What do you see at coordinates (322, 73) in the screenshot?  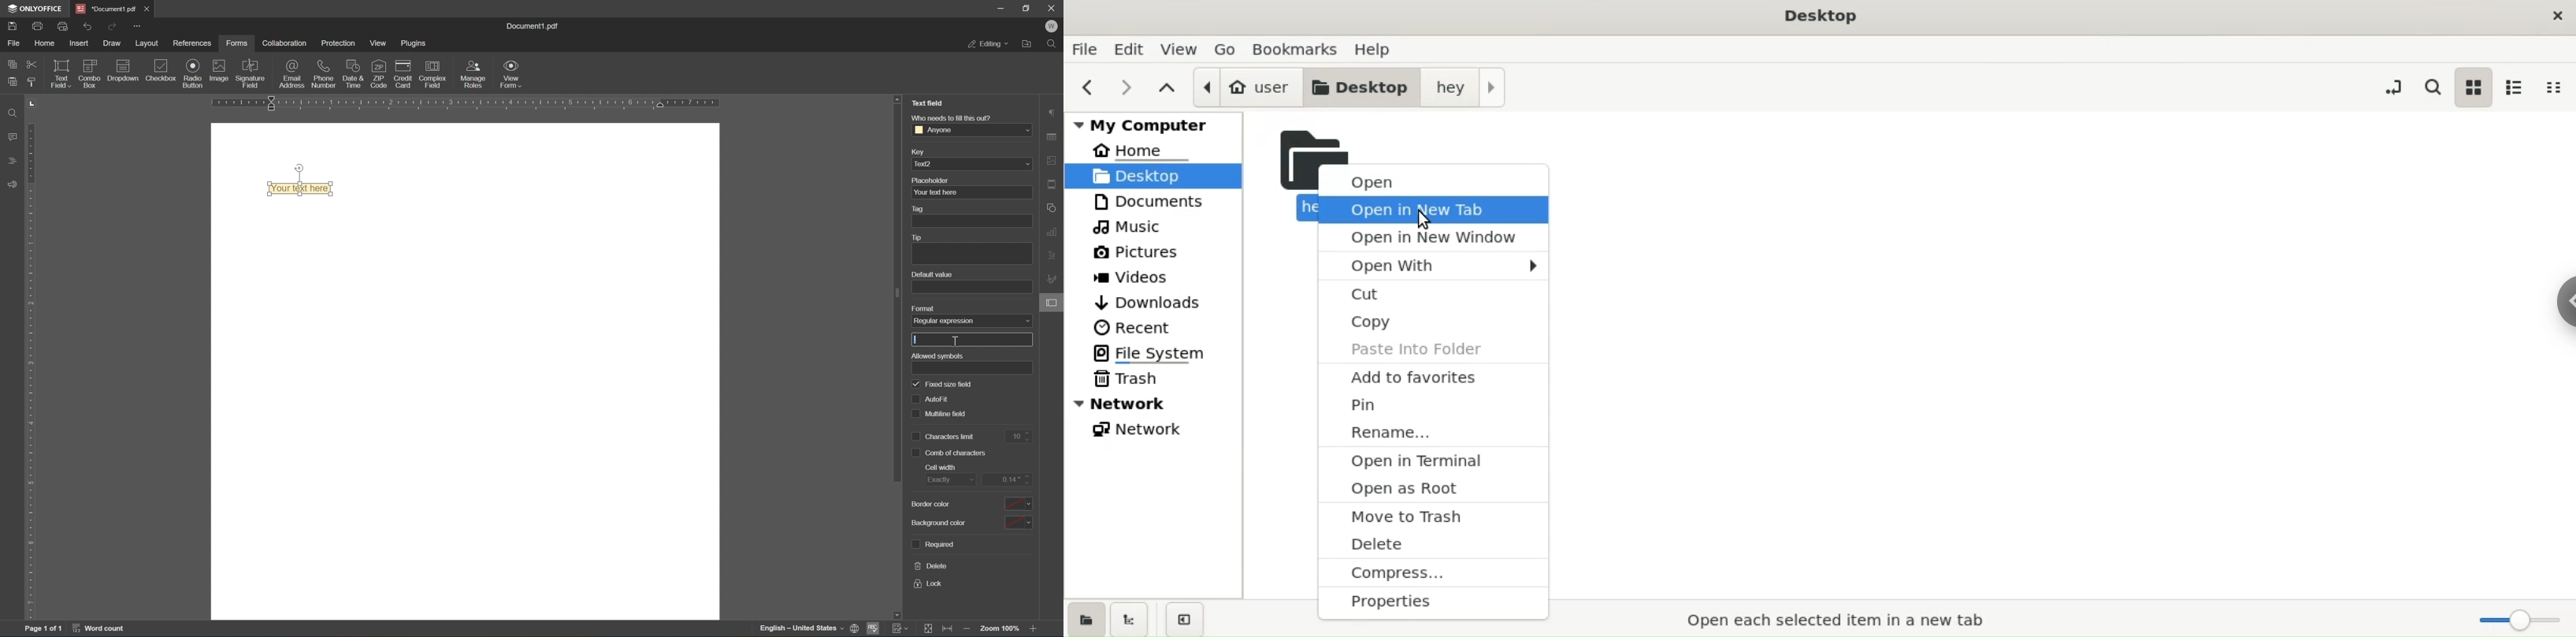 I see `phone number` at bounding box center [322, 73].